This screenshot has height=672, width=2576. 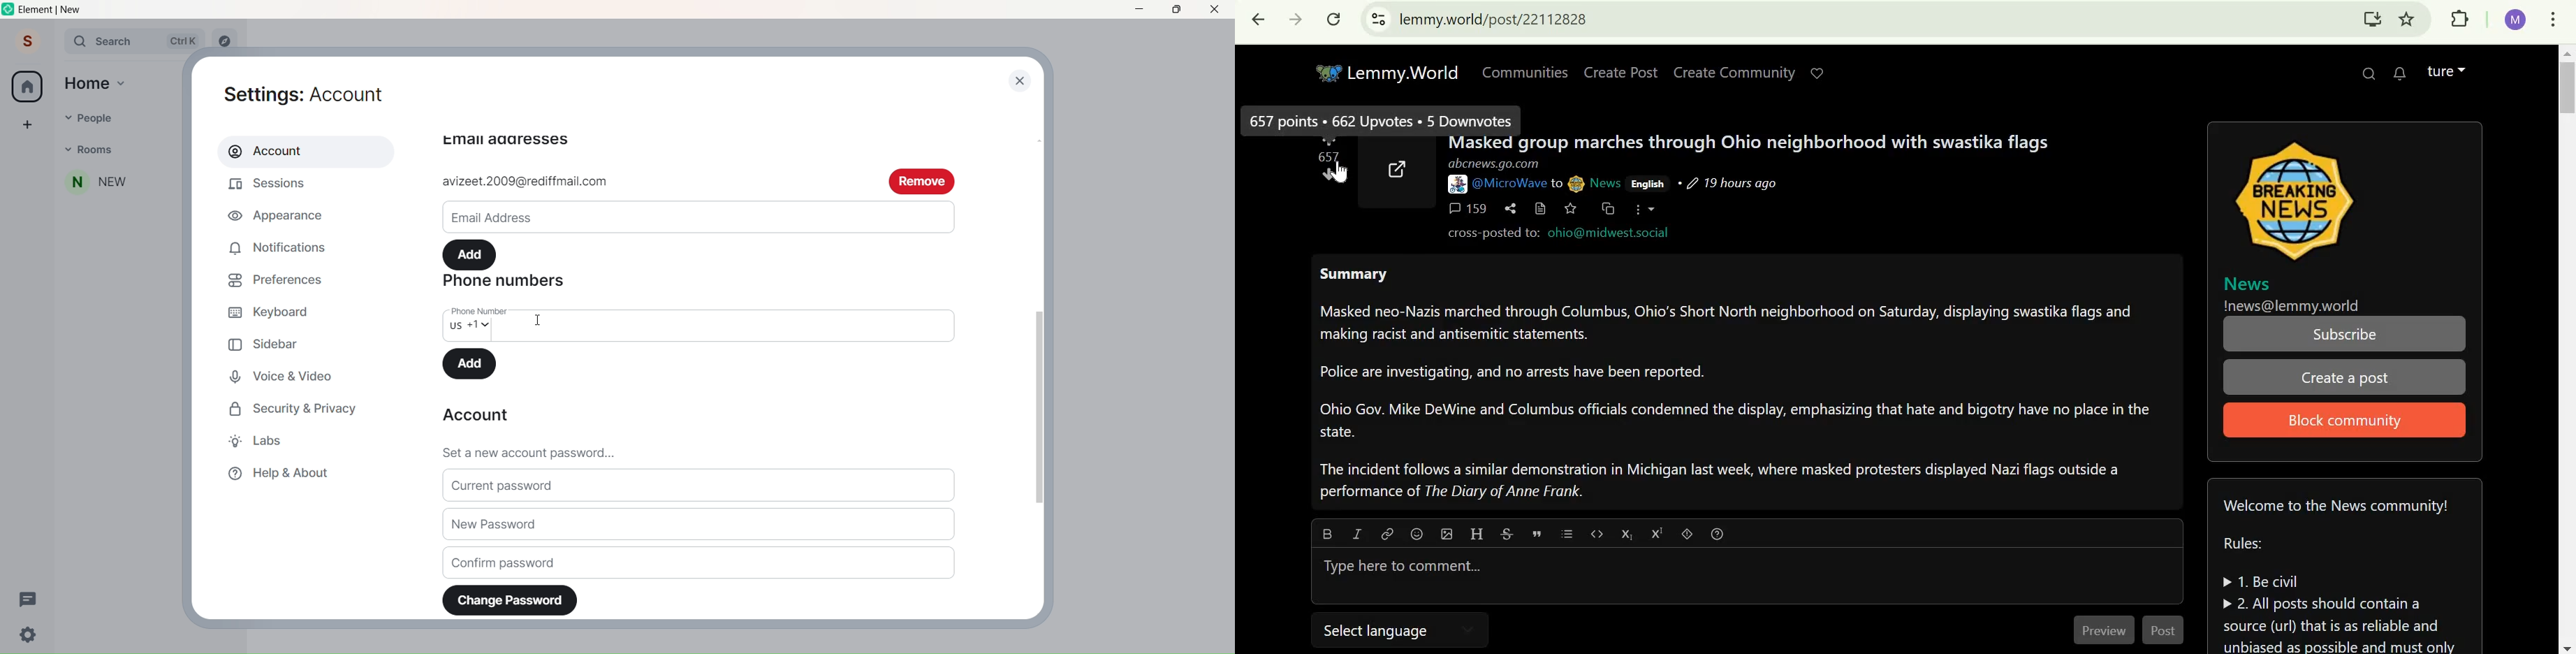 What do you see at coordinates (1325, 533) in the screenshot?
I see `bold` at bounding box center [1325, 533].